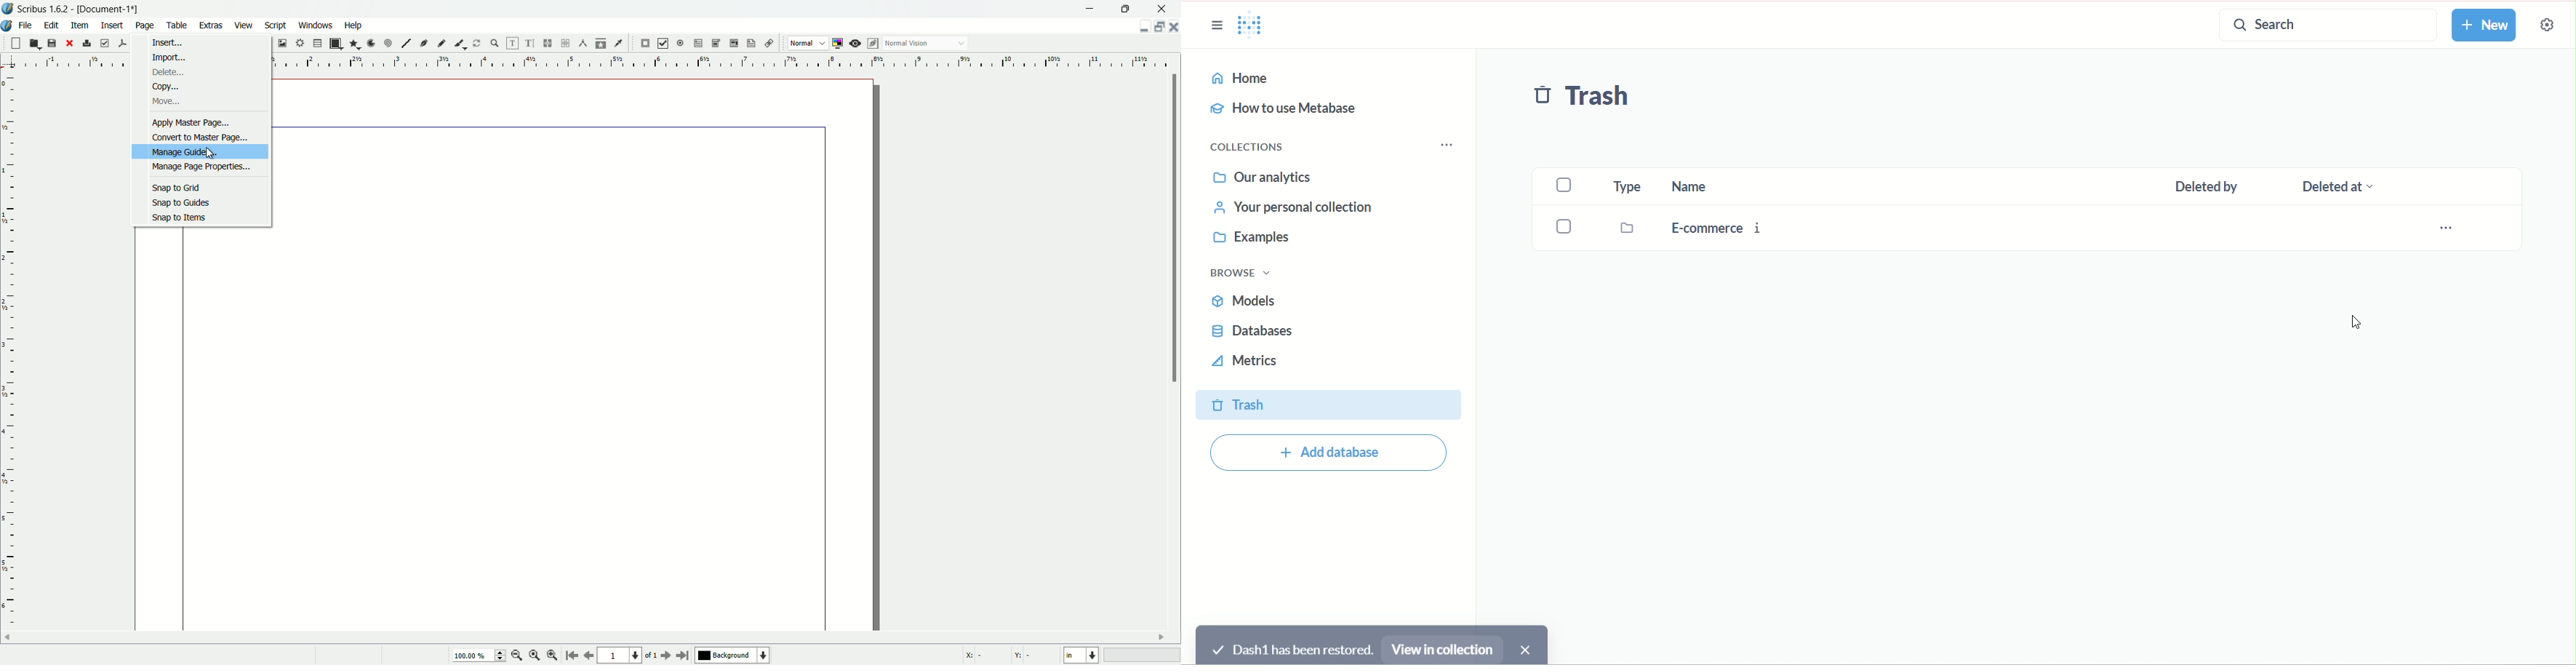 This screenshot has height=672, width=2576. Describe the element at coordinates (684, 655) in the screenshot. I see `go to last page` at that location.